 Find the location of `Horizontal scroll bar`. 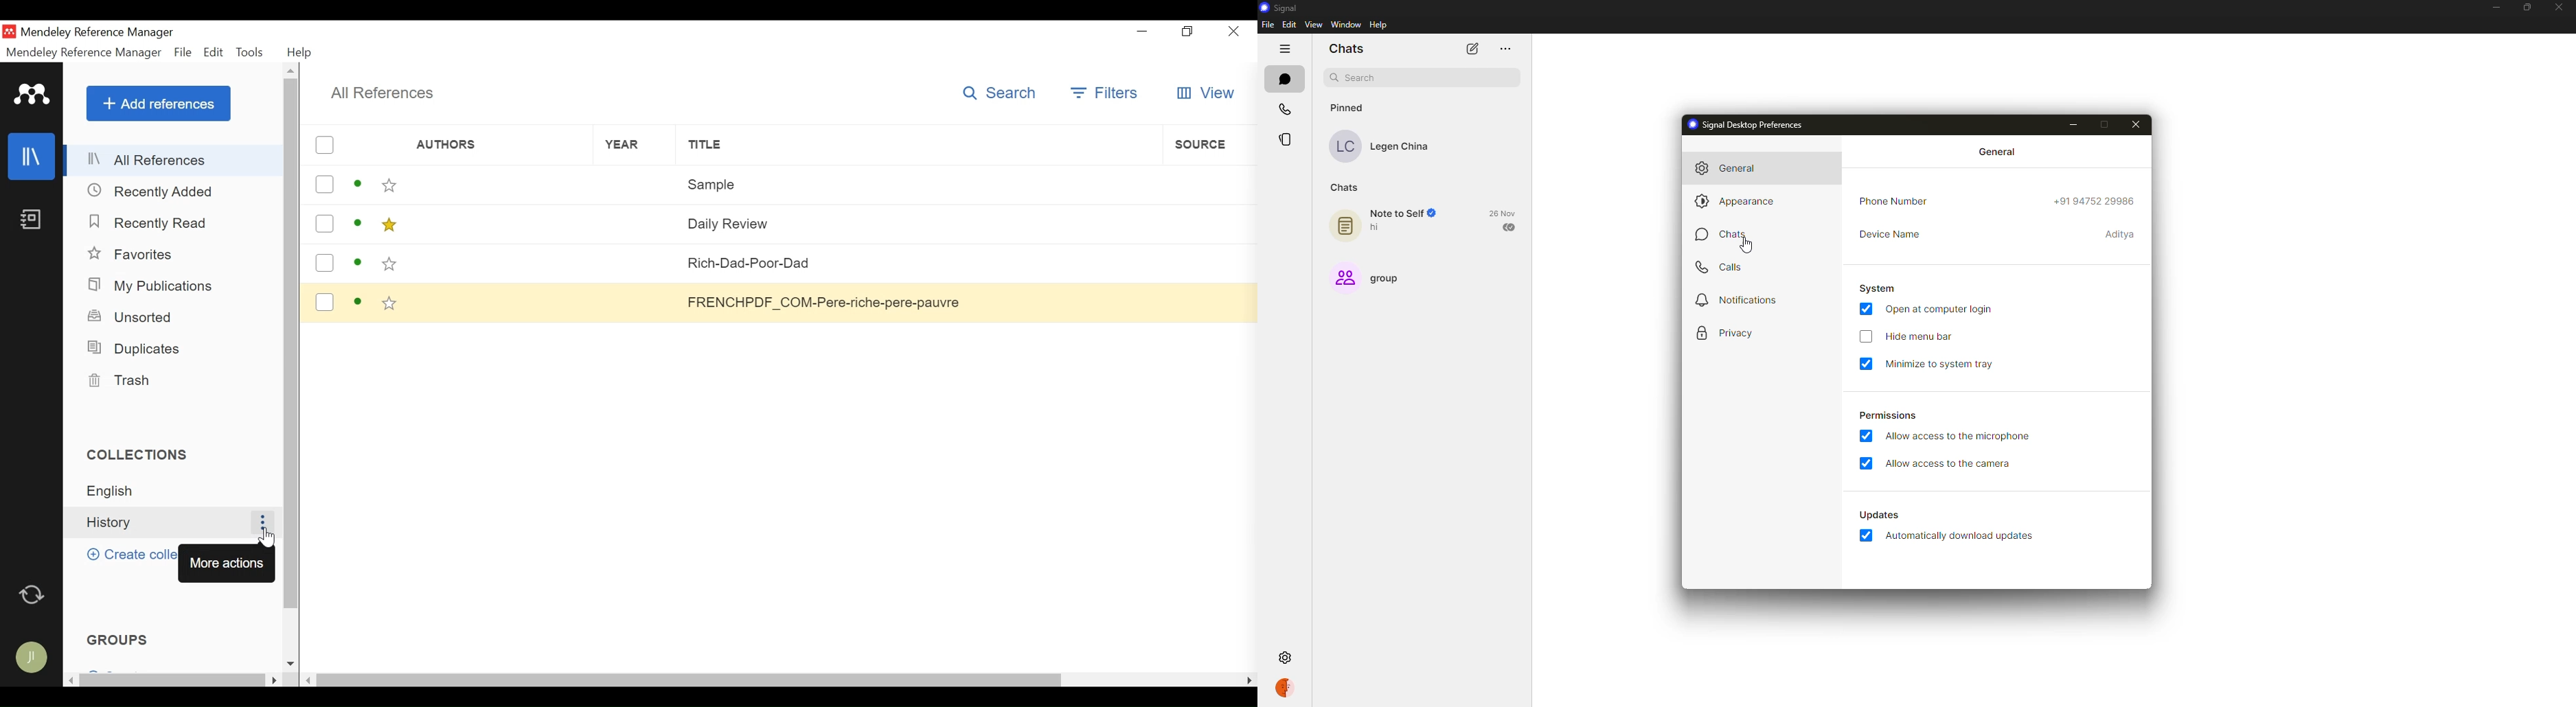

Horizontal scroll bar is located at coordinates (690, 679).